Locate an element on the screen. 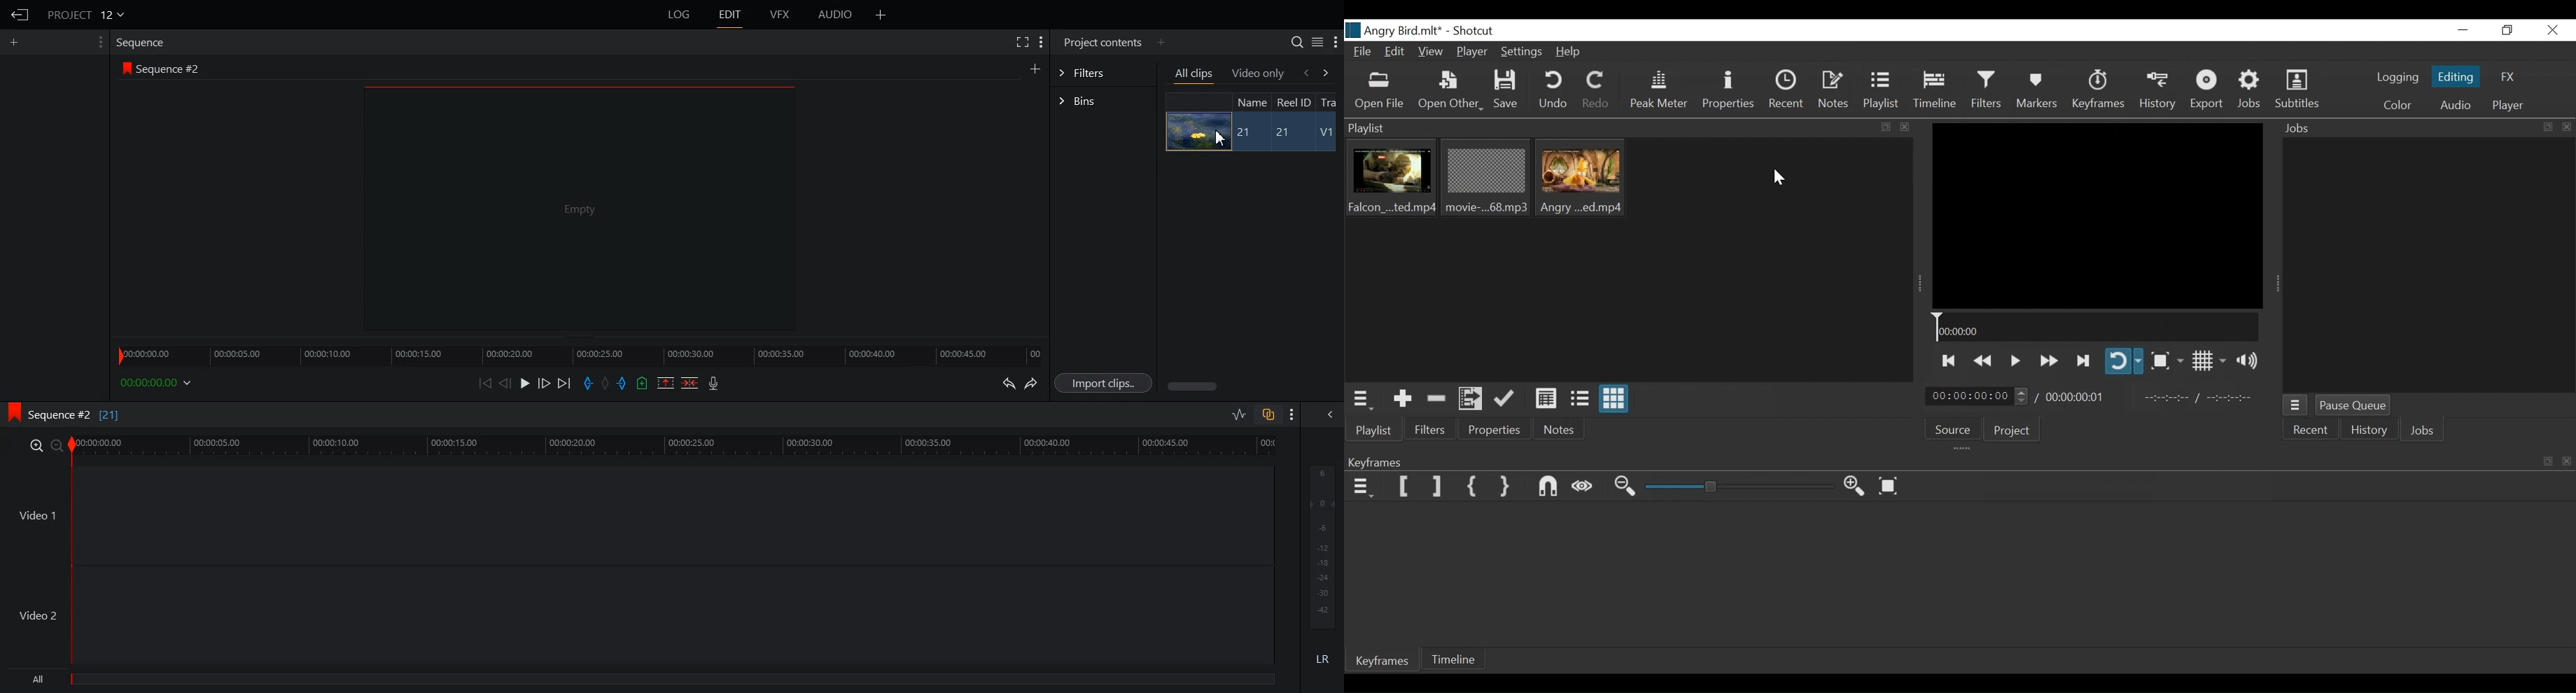  Redo is located at coordinates (1597, 91).